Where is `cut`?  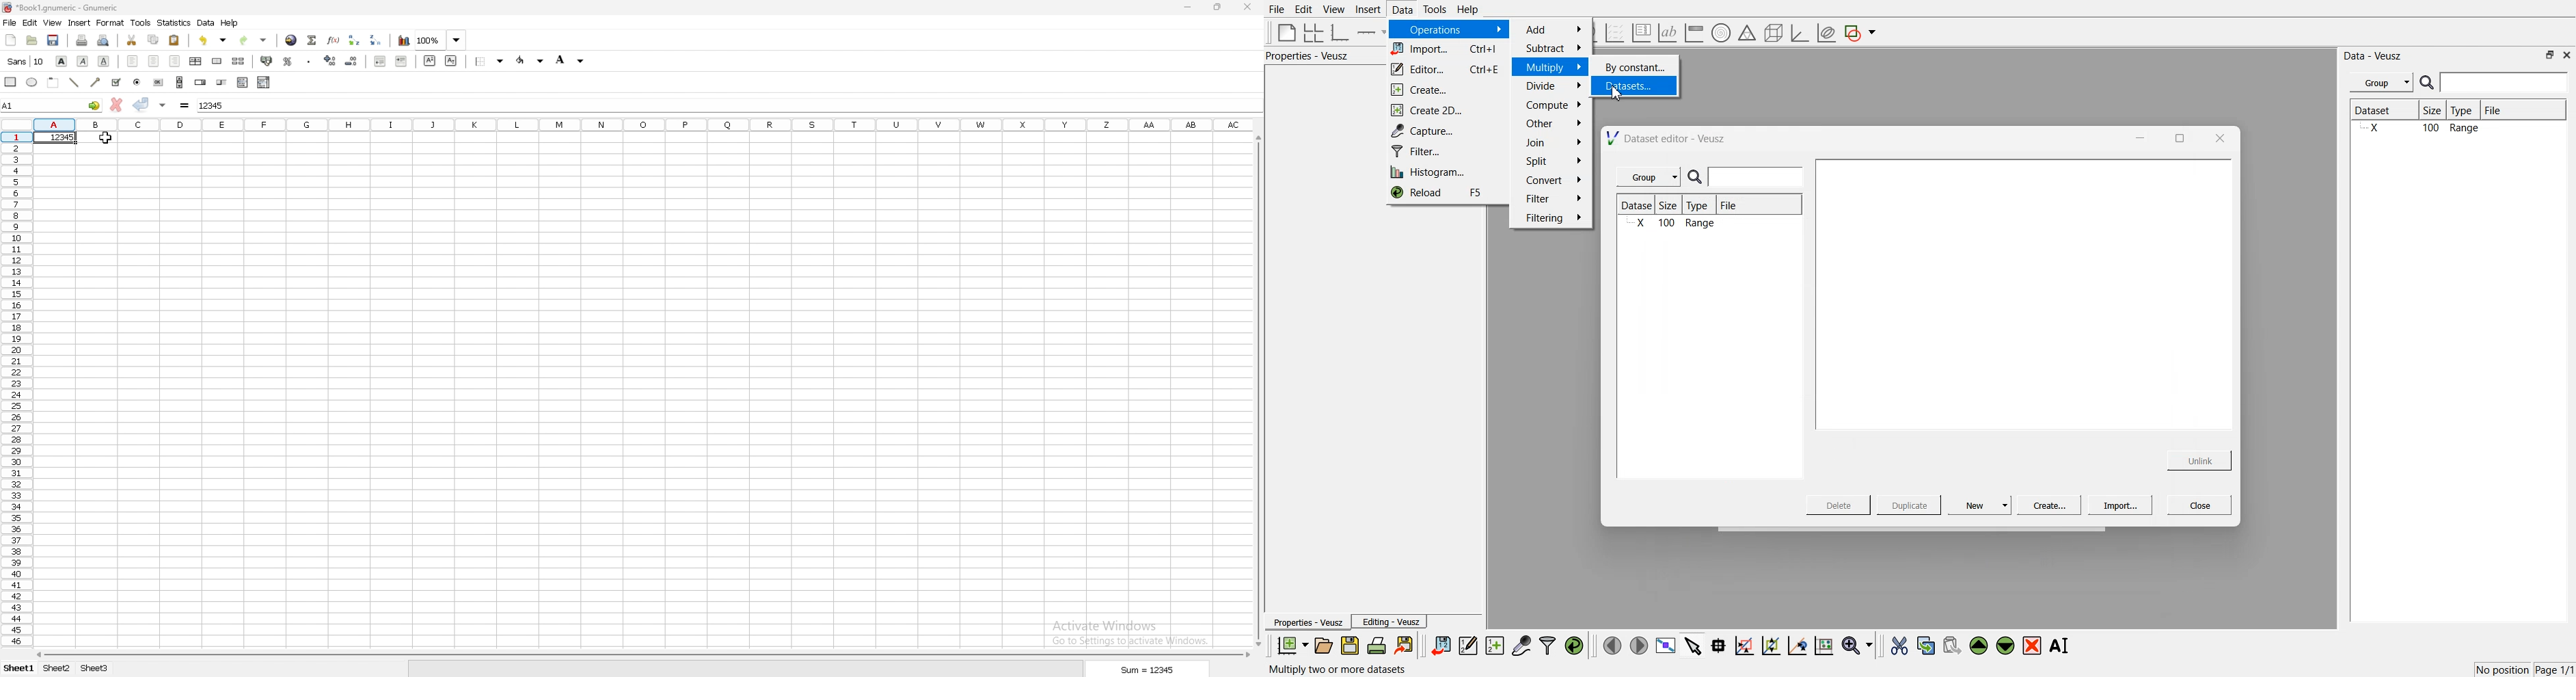 cut is located at coordinates (133, 40).